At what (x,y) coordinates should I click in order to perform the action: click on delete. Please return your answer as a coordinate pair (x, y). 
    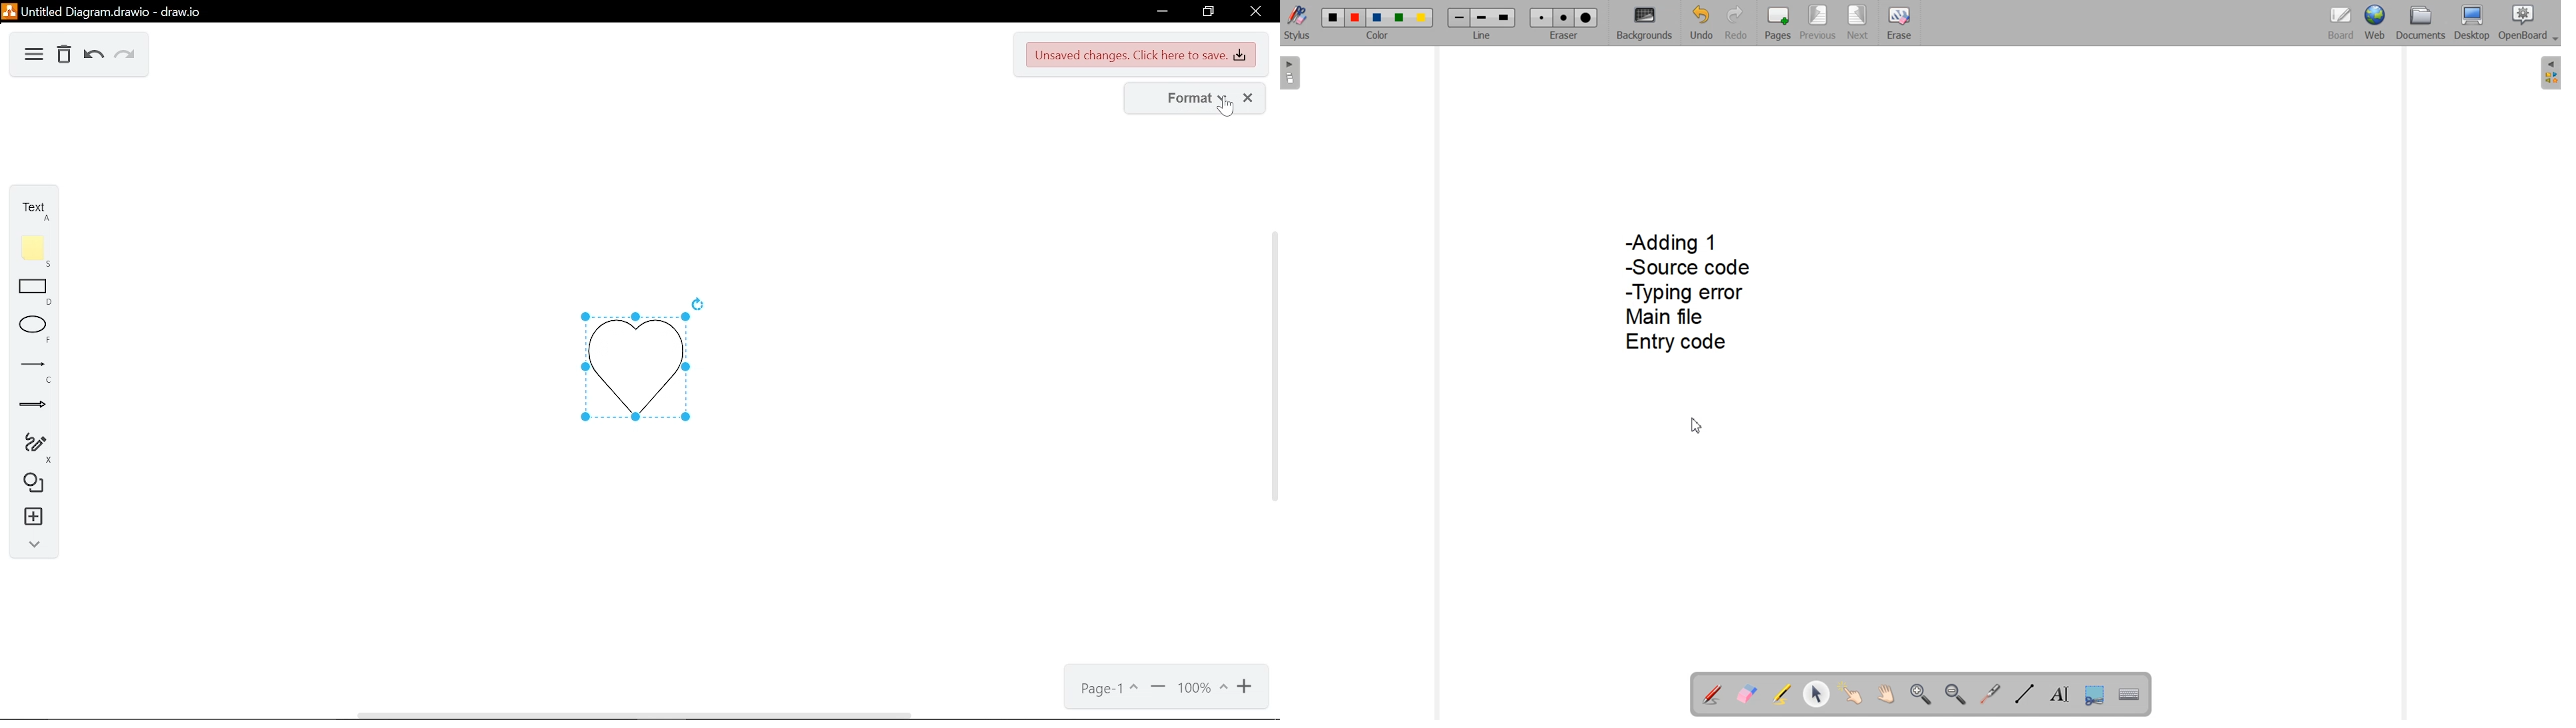
    Looking at the image, I should click on (66, 56).